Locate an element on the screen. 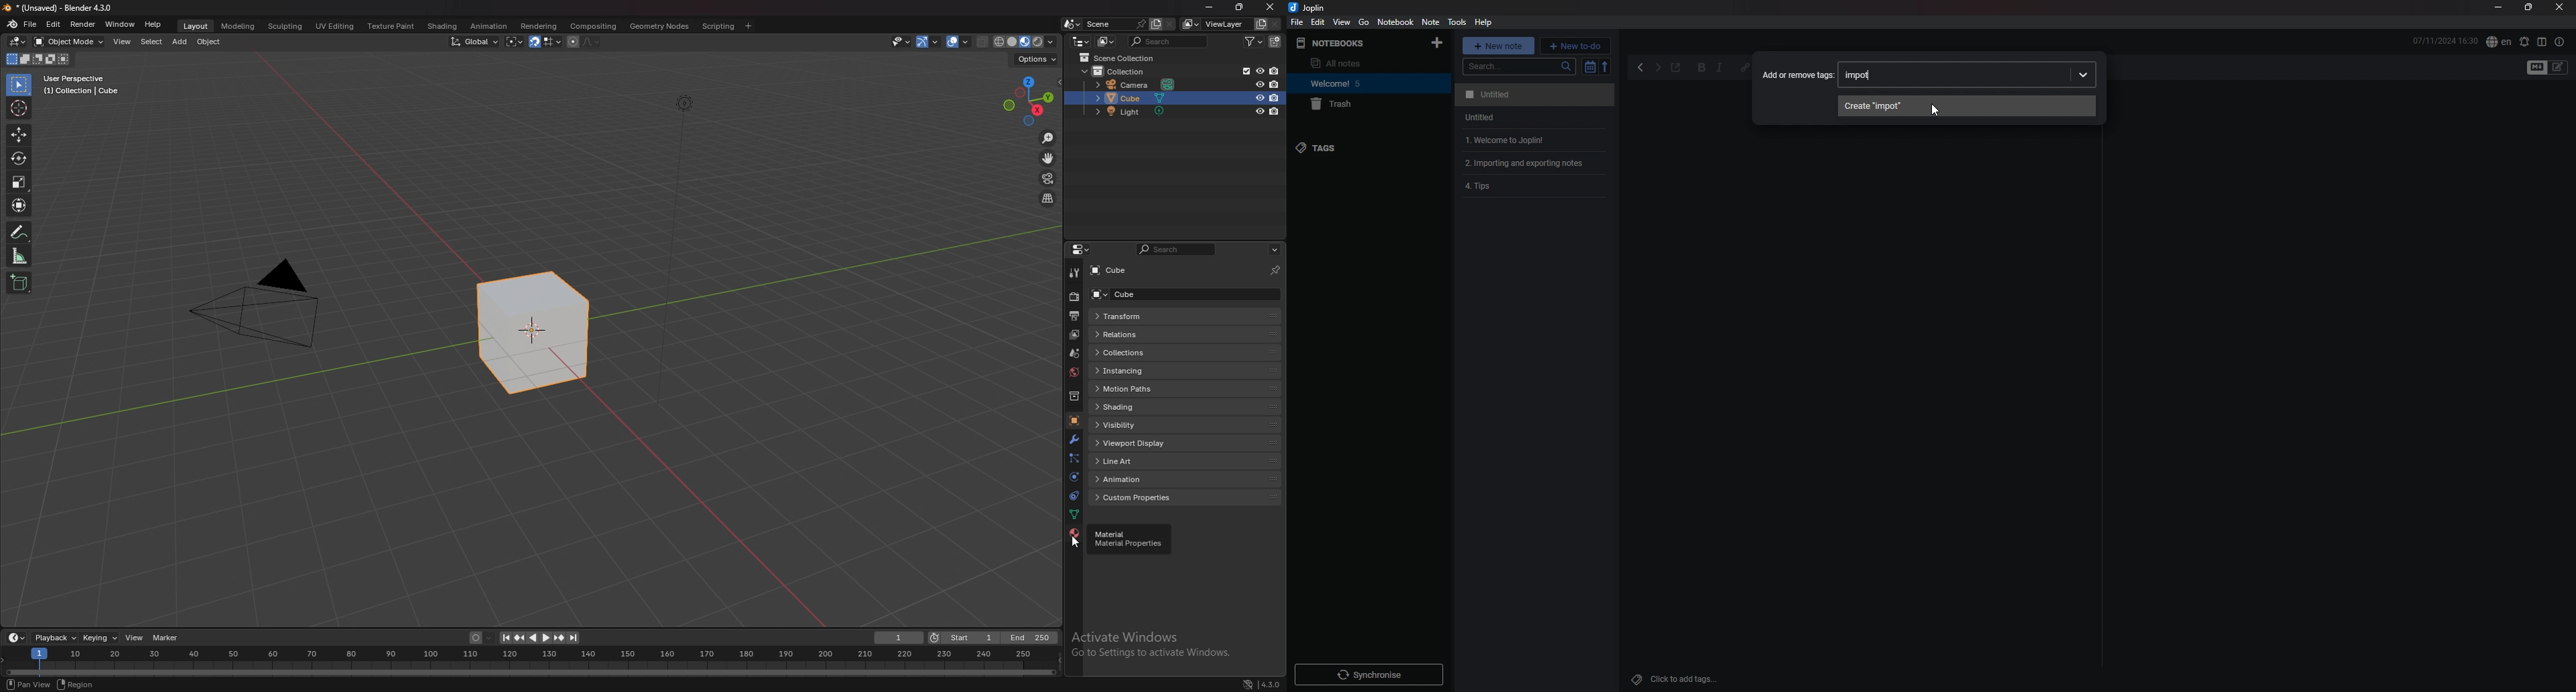 This screenshot has height=700, width=2576. bold is located at coordinates (1702, 69).